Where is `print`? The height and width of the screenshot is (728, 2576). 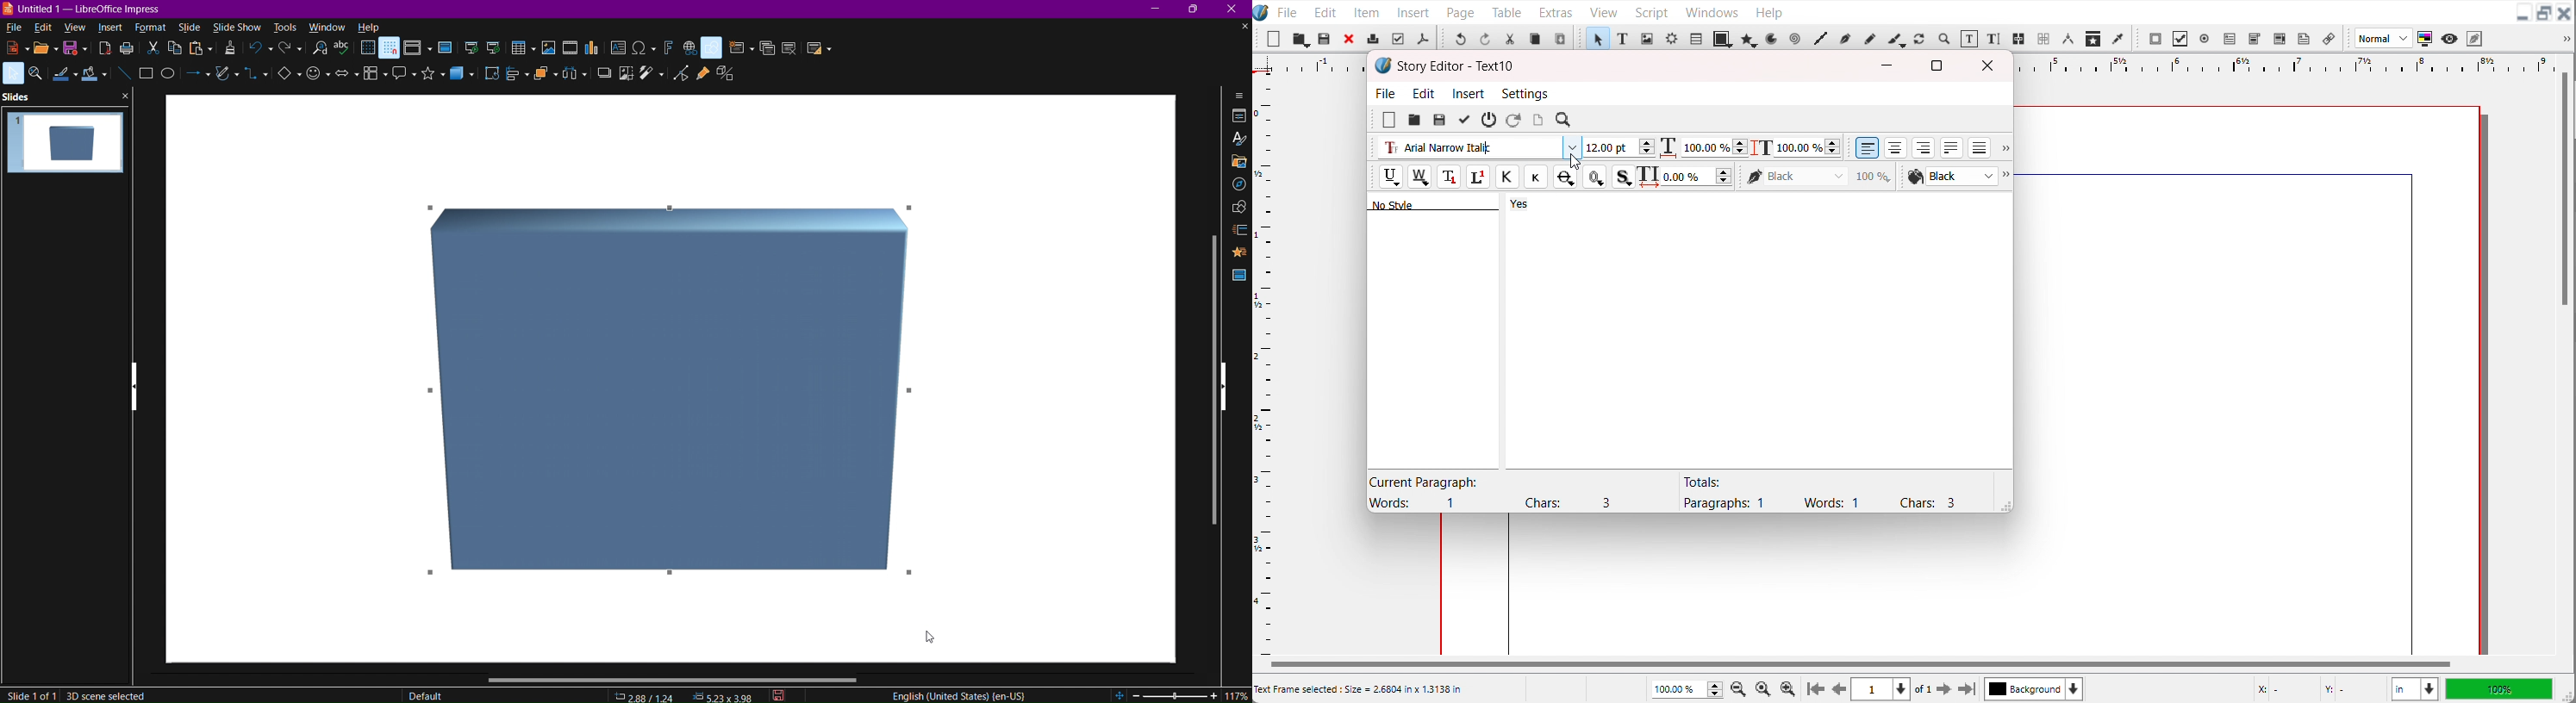
print is located at coordinates (130, 52).